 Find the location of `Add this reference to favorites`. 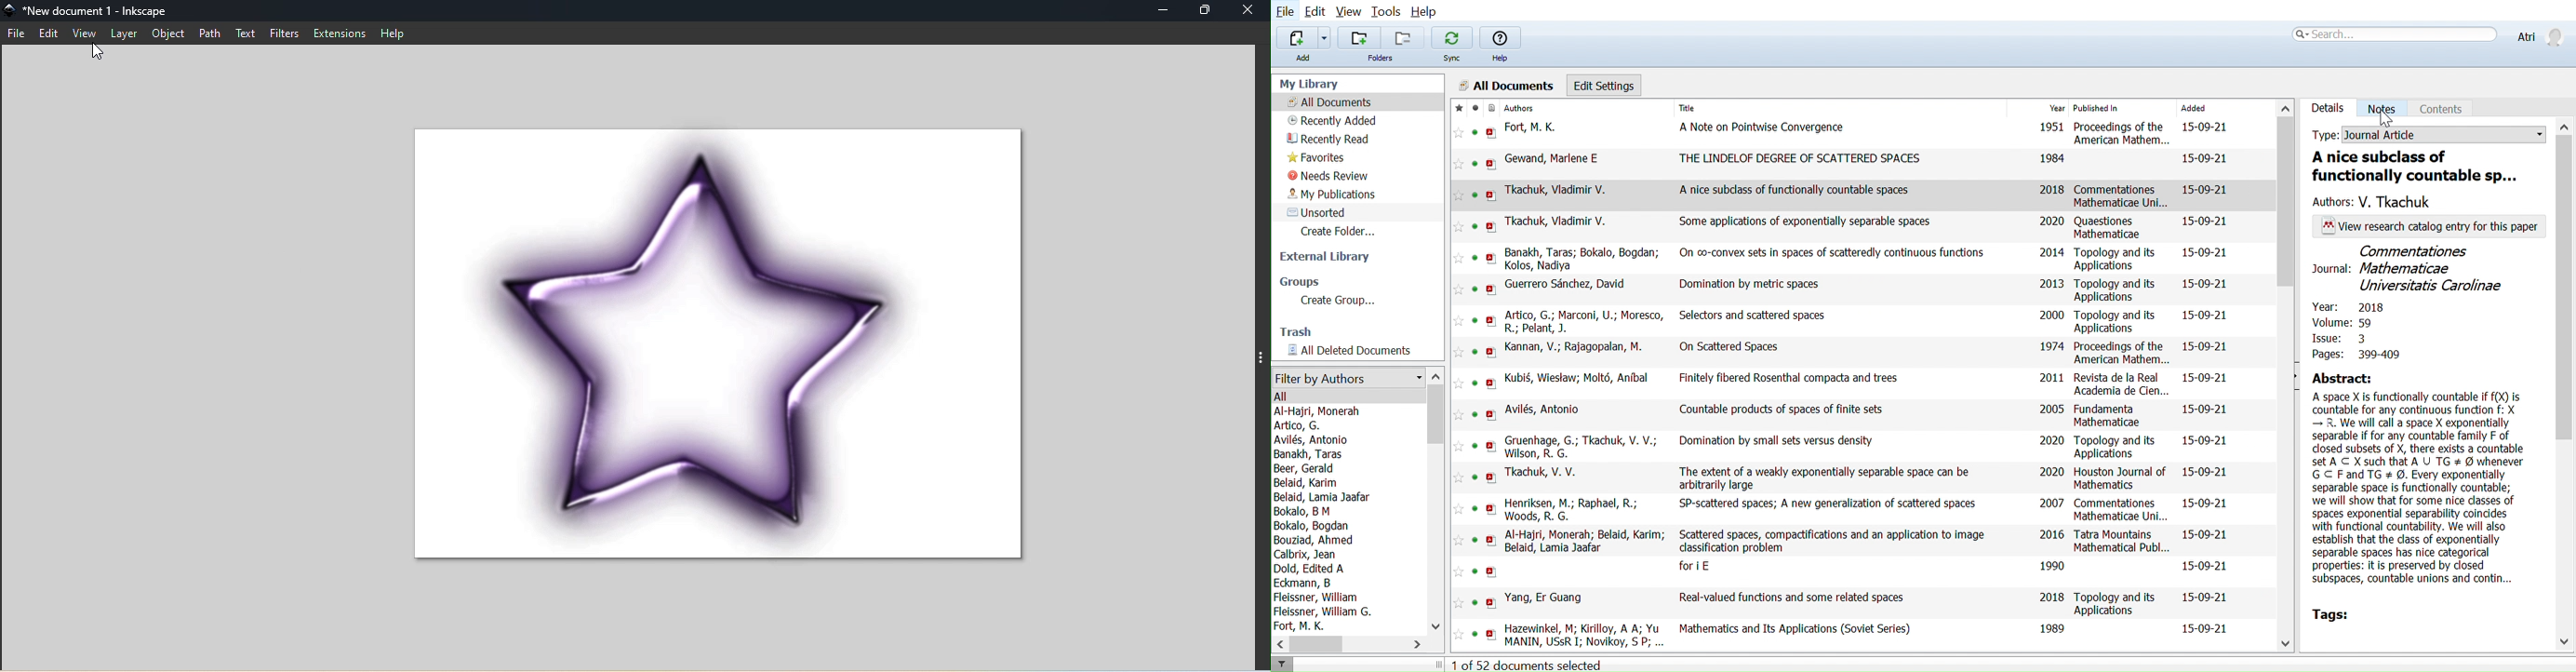

Add this reference to favorites is located at coordinates (1459, 603).